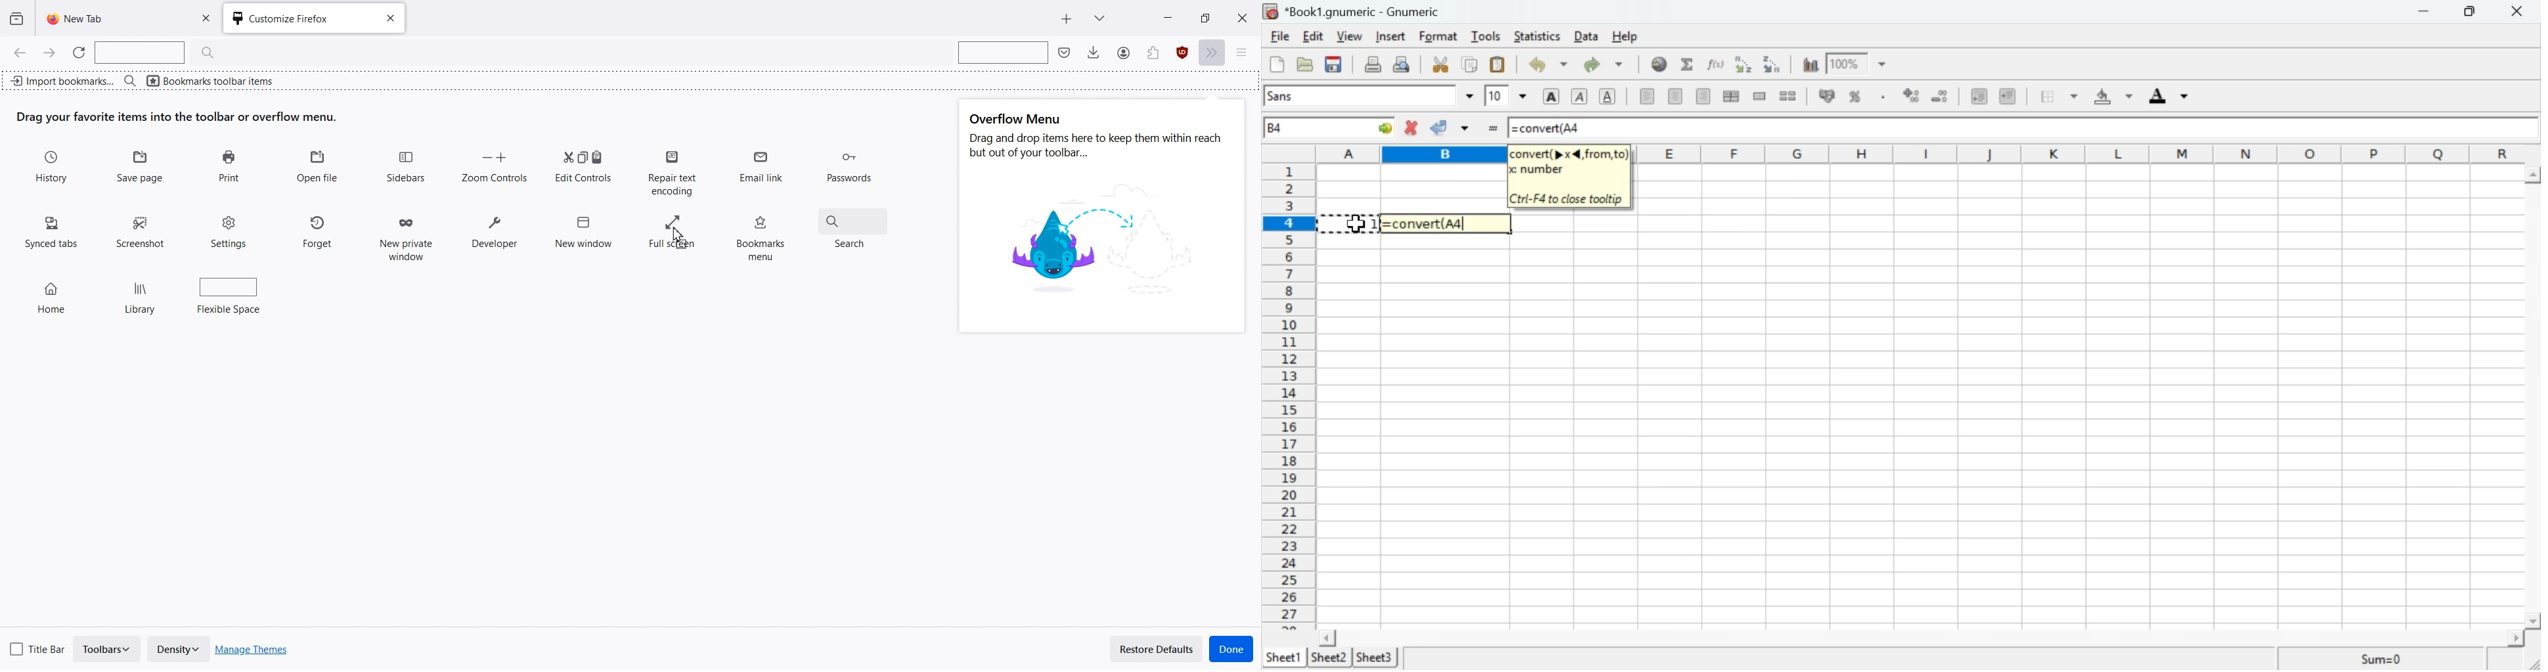 Image resolution: width=2548 pixels, height=672 pixels. What do you see at coordinates (389, 18) in the screenshot?
I see `Close tab` at bounding box center [389, 18].